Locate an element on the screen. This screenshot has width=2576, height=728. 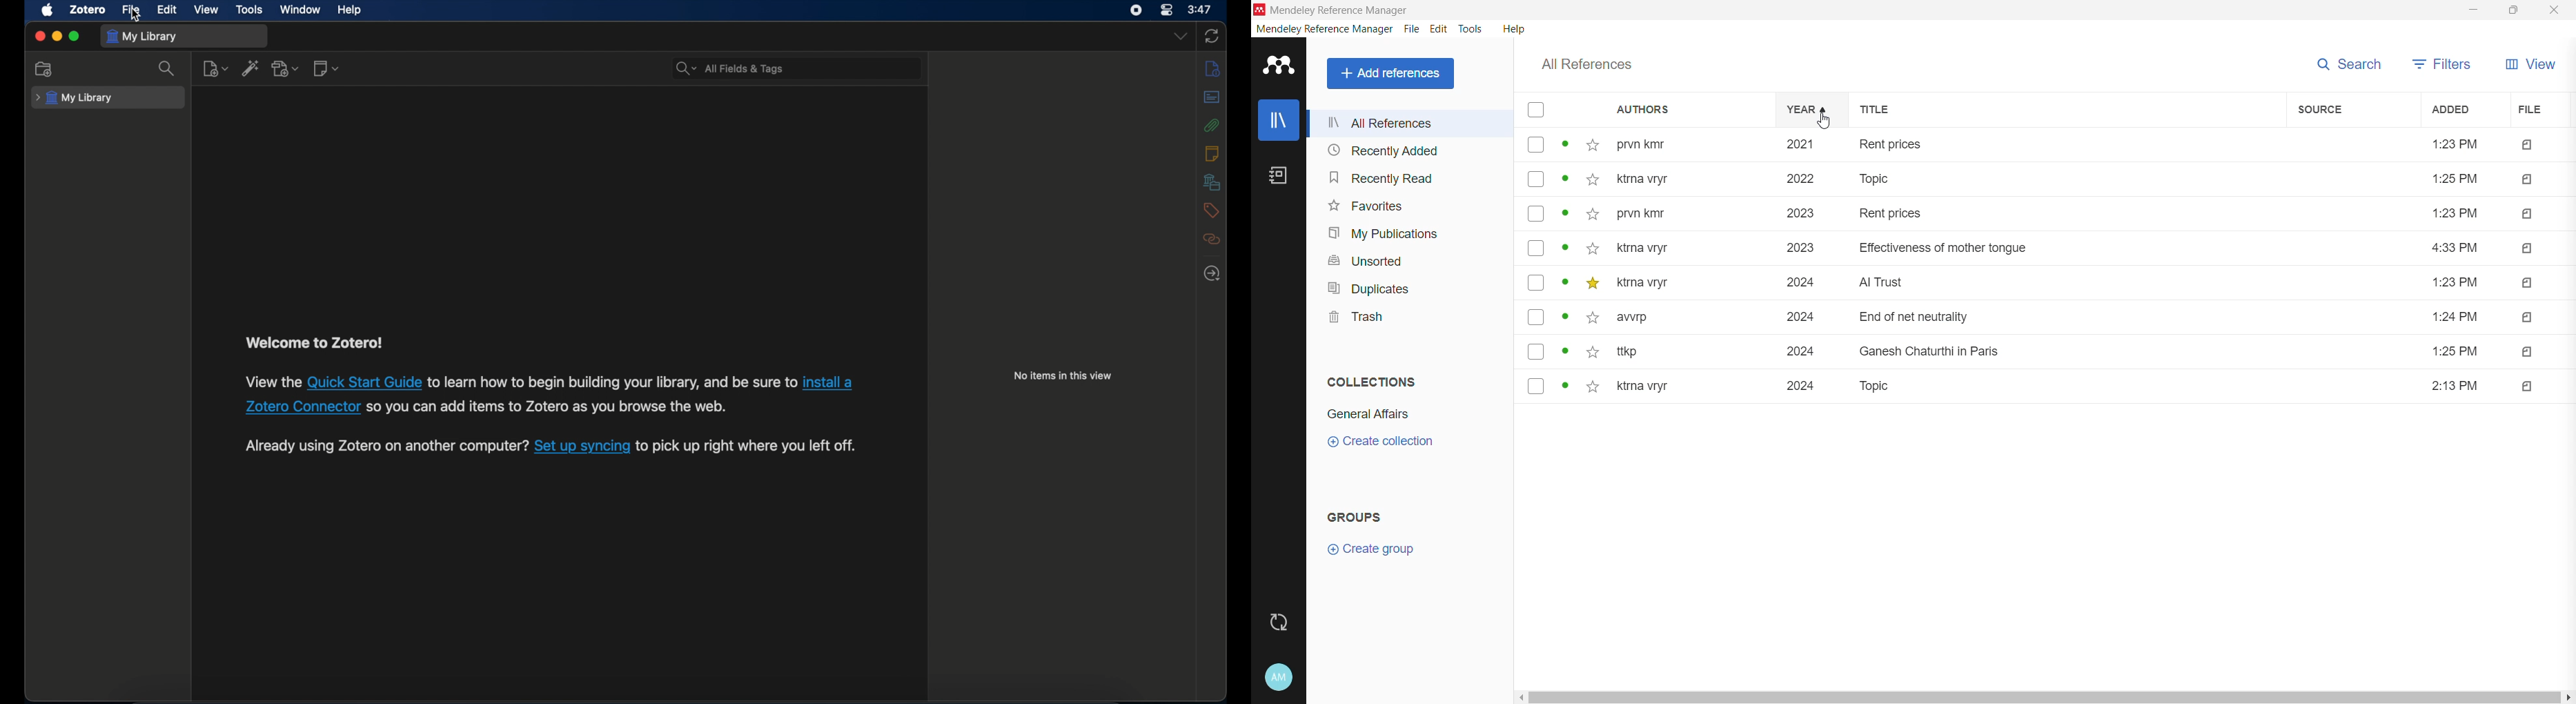
2023 is located at coordinates (1804, 249).